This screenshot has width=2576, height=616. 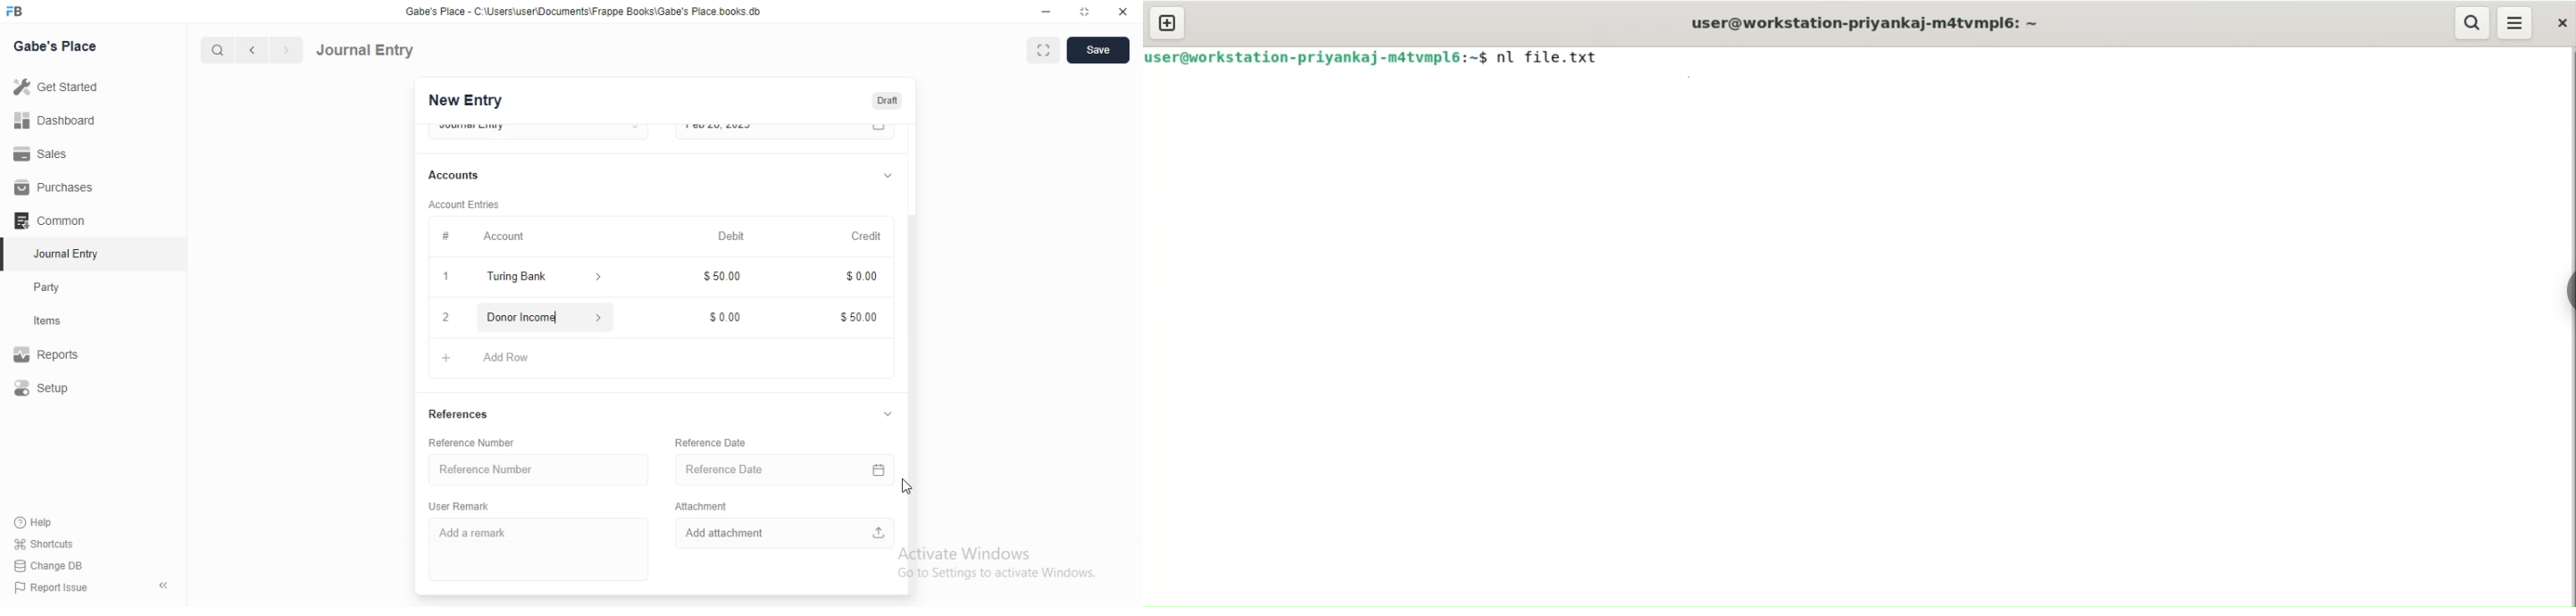 I want to click on ) Report Issue, so click(x=53, y=588).